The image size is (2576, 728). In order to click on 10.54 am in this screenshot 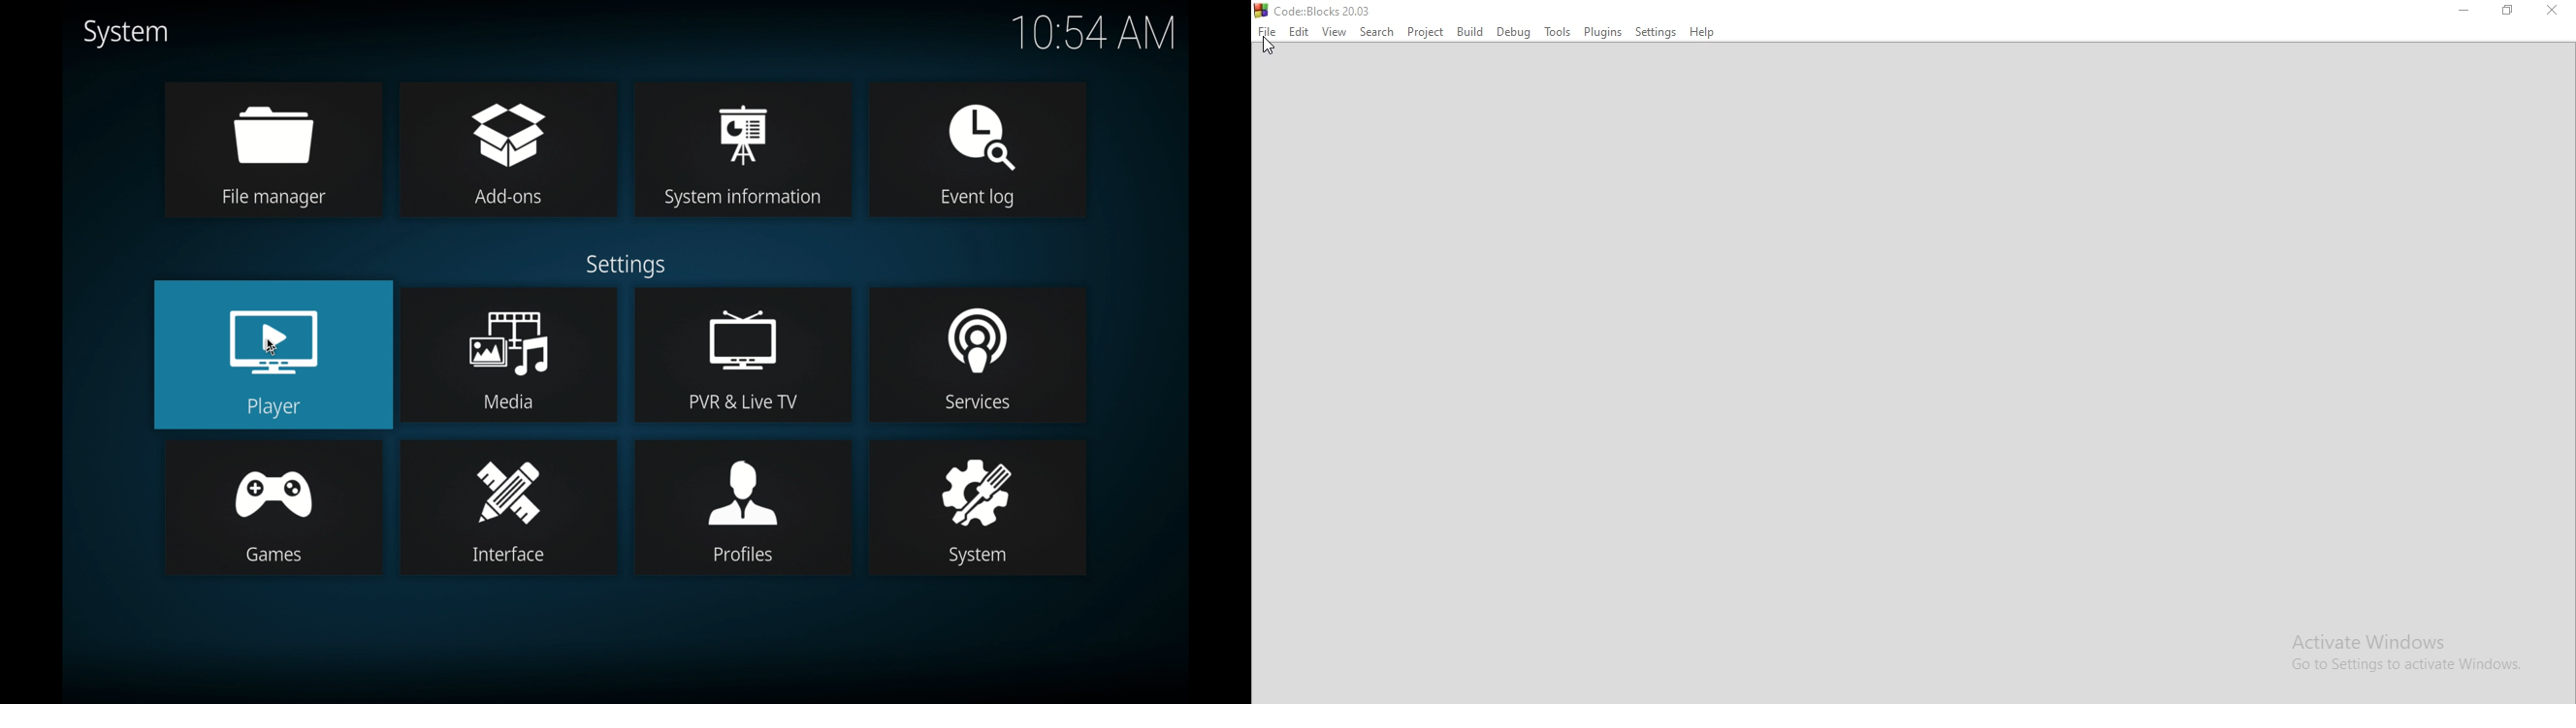, I will do `click(1095, 34)`.